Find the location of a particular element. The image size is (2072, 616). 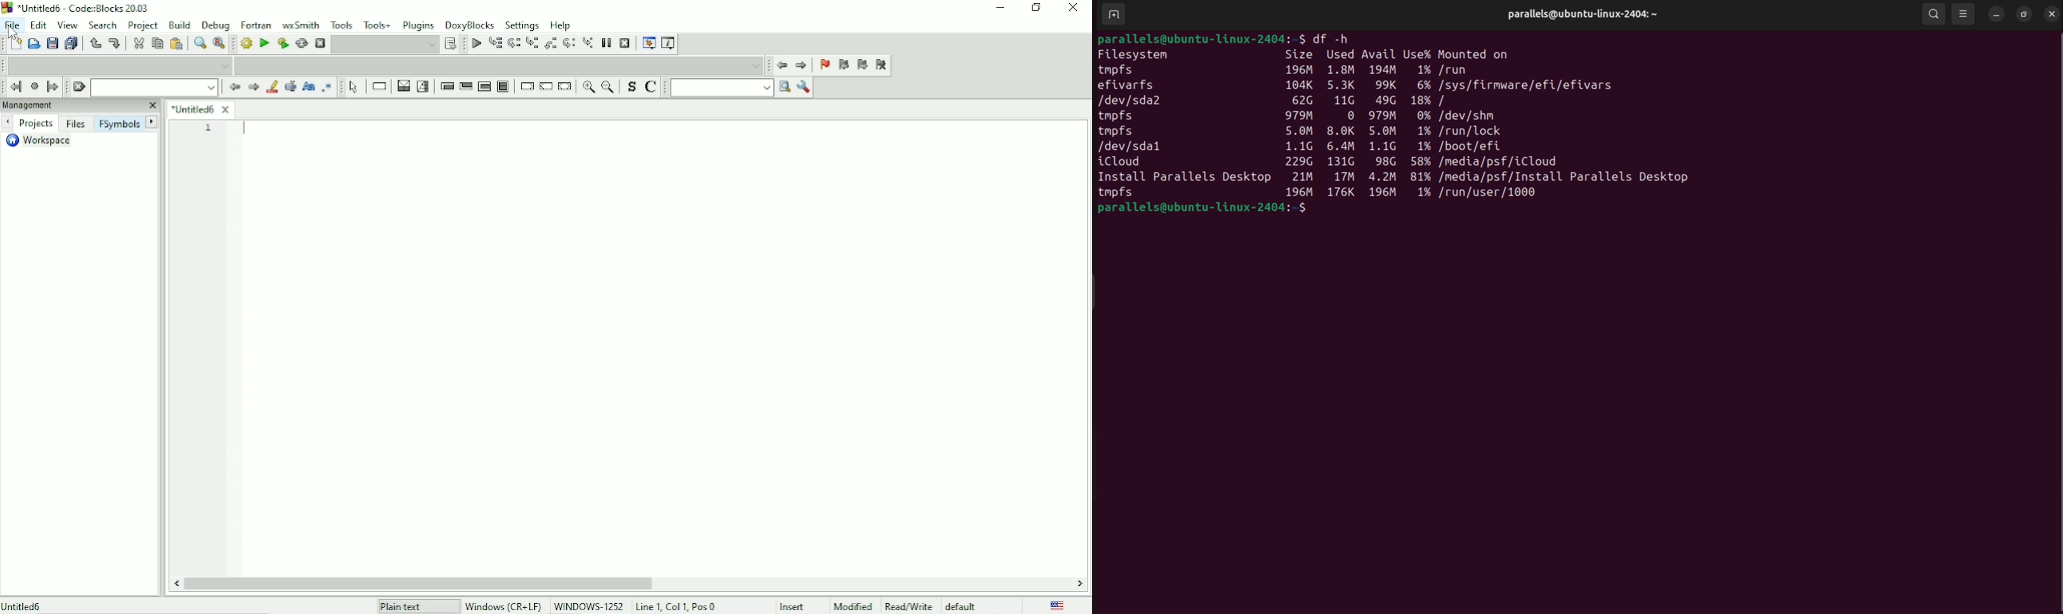

Use regex is located at coordinates (329, 87).